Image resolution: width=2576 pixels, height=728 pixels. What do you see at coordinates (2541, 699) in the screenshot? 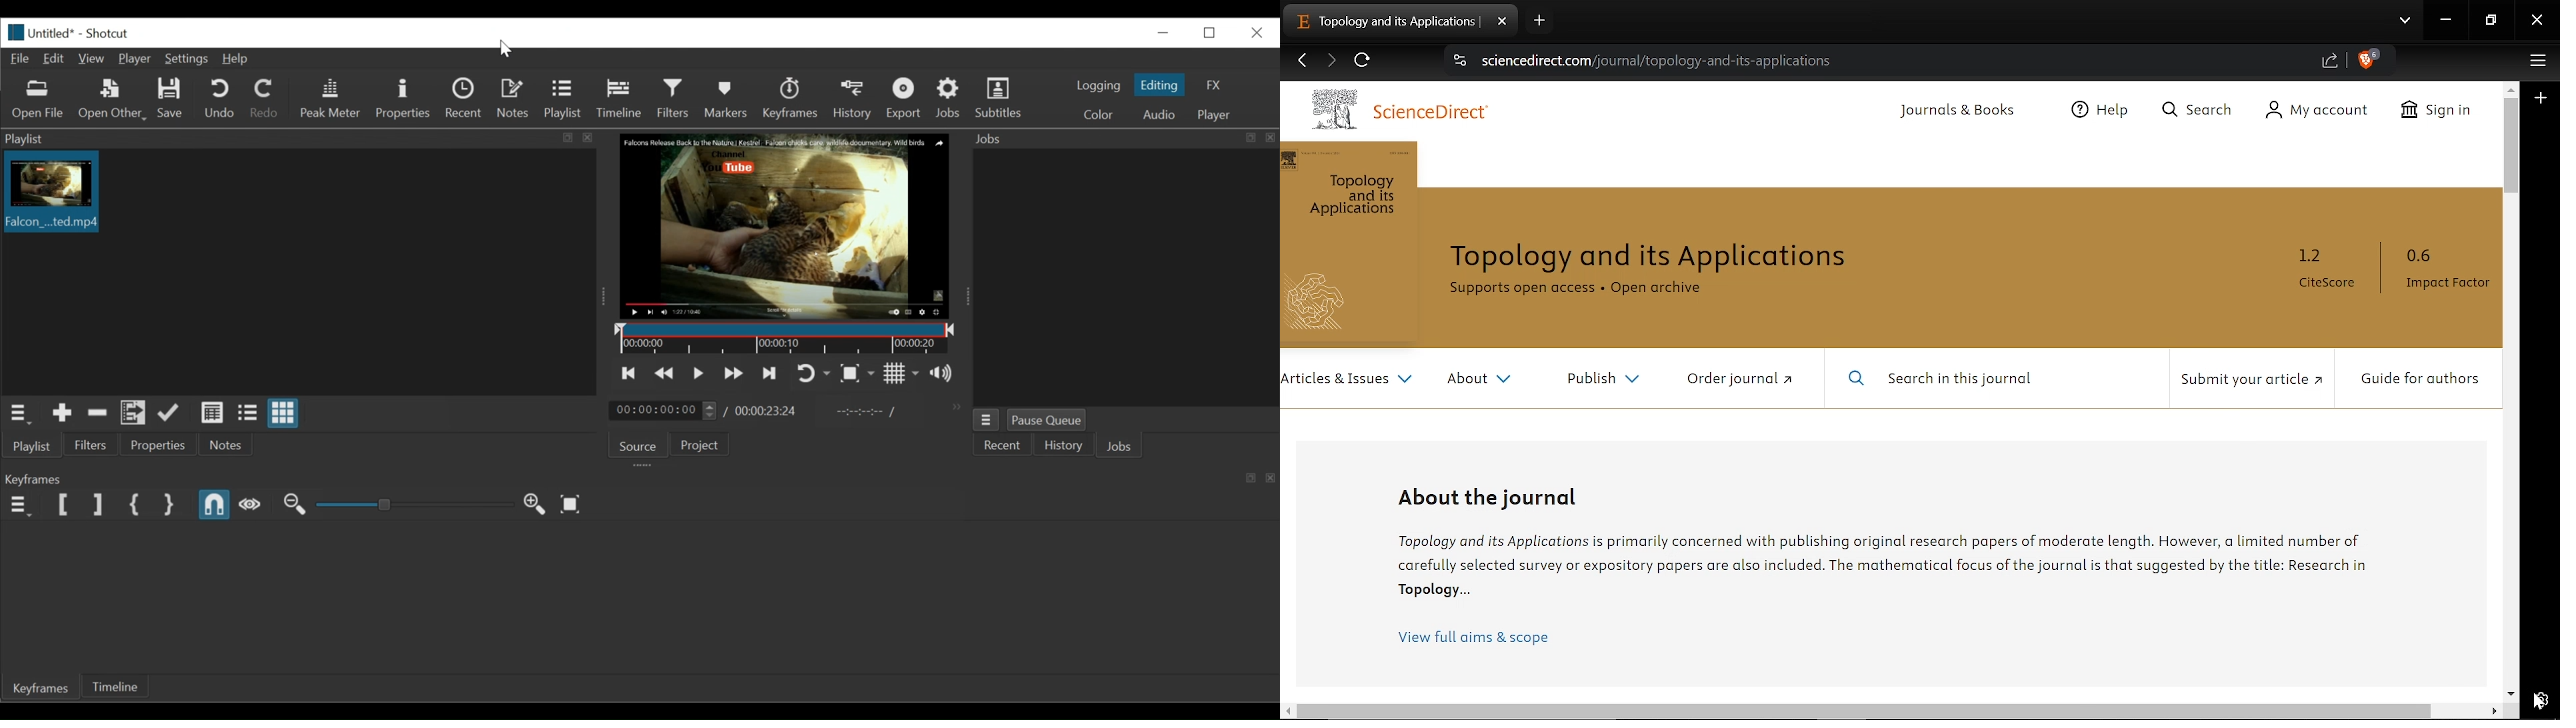
I see `cursor` at bounding box center [2541, 699].